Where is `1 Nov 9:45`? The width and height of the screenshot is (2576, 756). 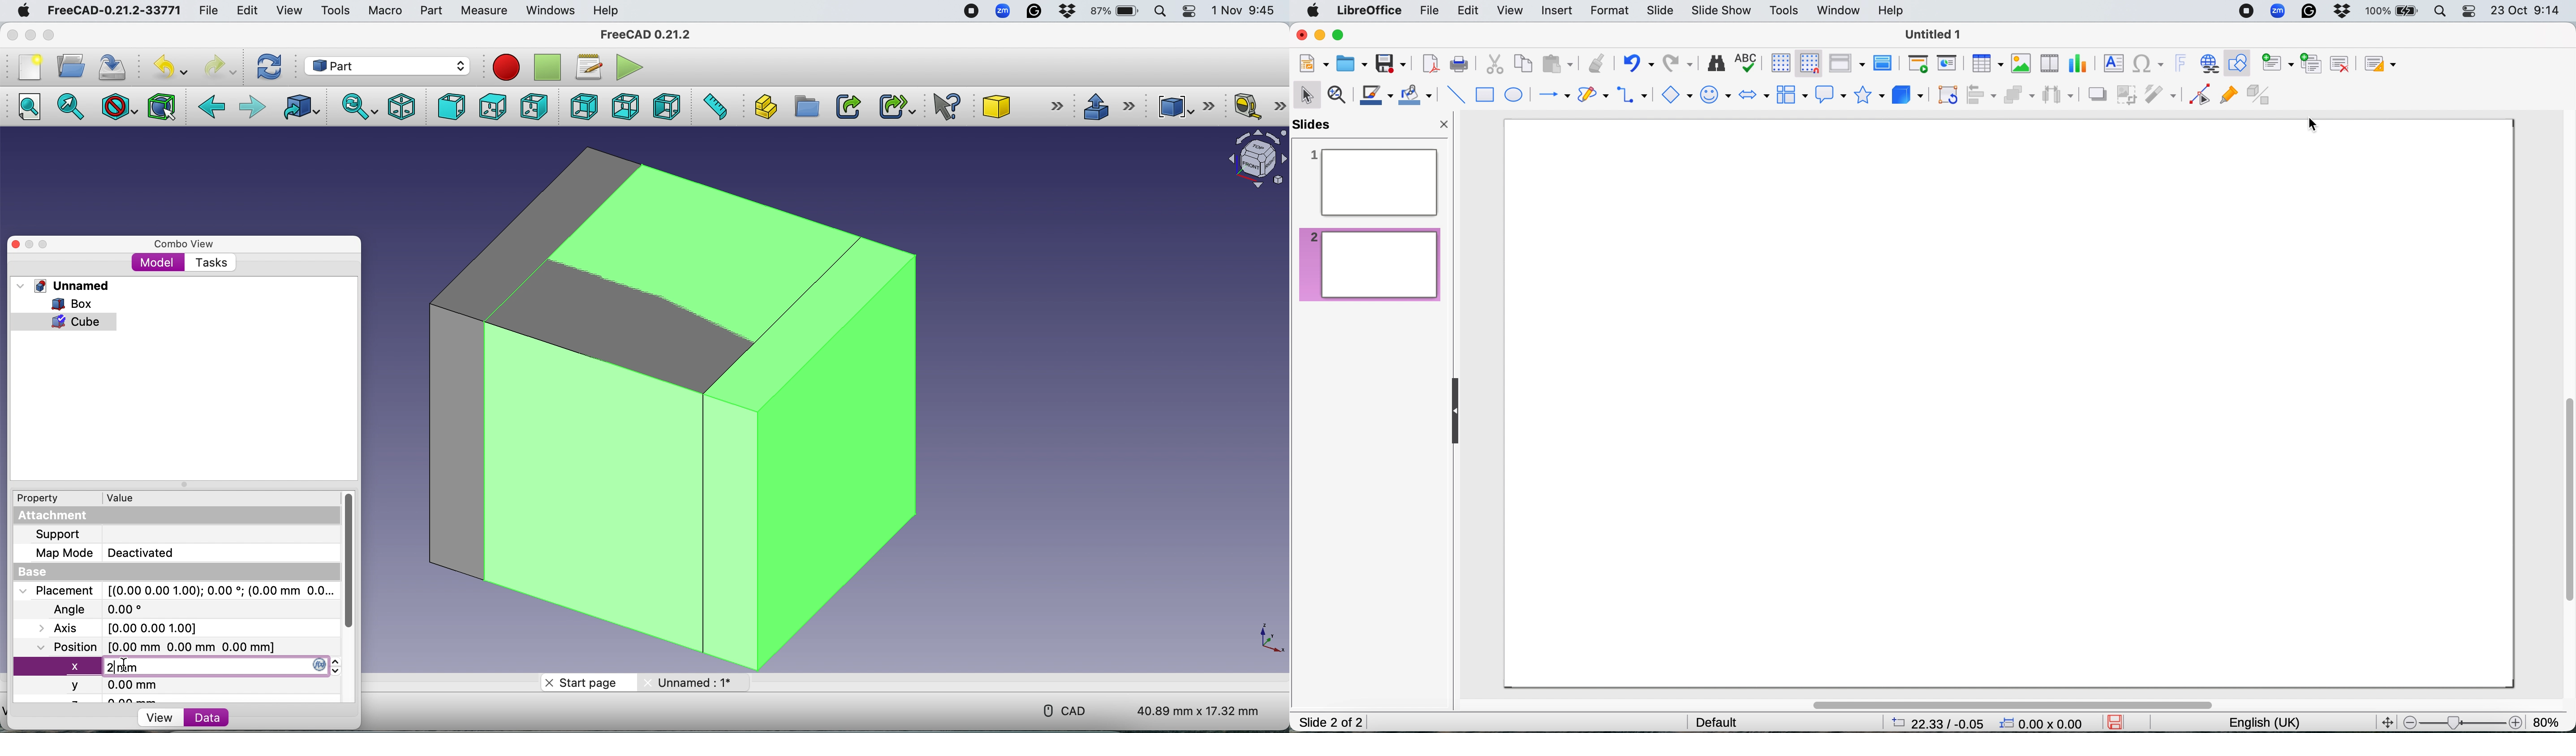 1 Nov 9:45 is located at coordinates (1245, 10).